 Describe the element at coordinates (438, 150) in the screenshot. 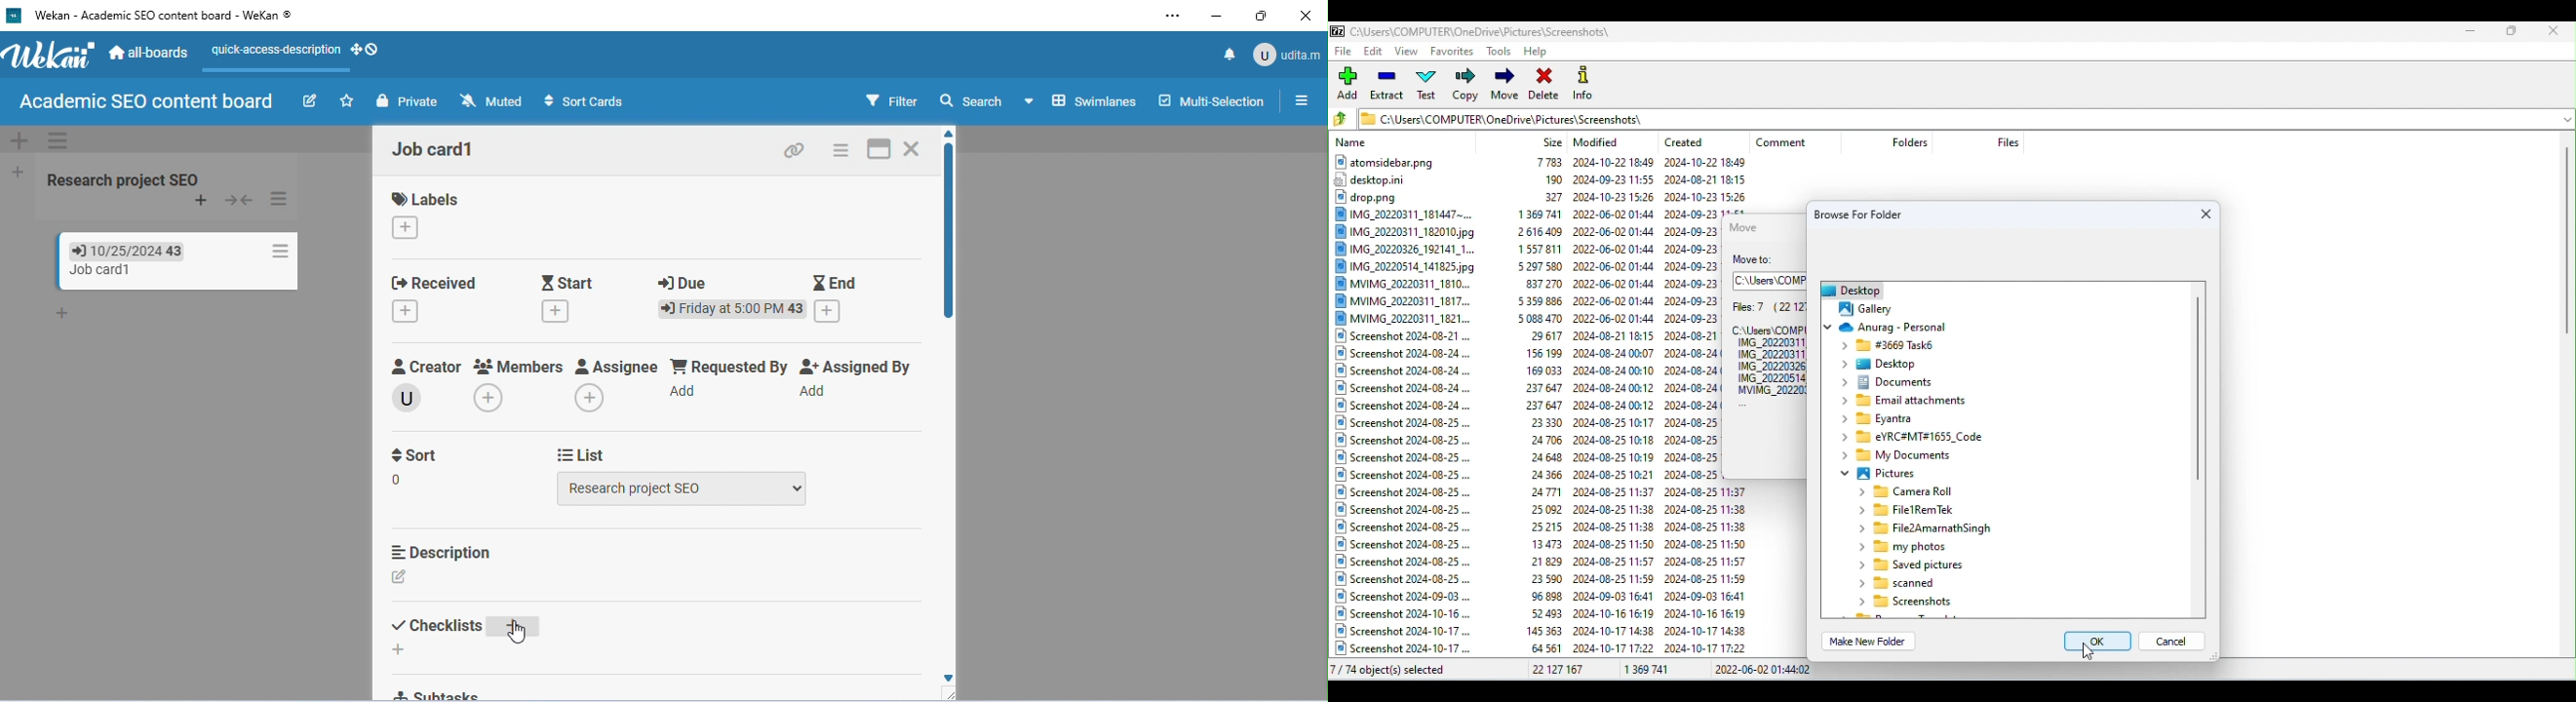

I see `card name` at that location.